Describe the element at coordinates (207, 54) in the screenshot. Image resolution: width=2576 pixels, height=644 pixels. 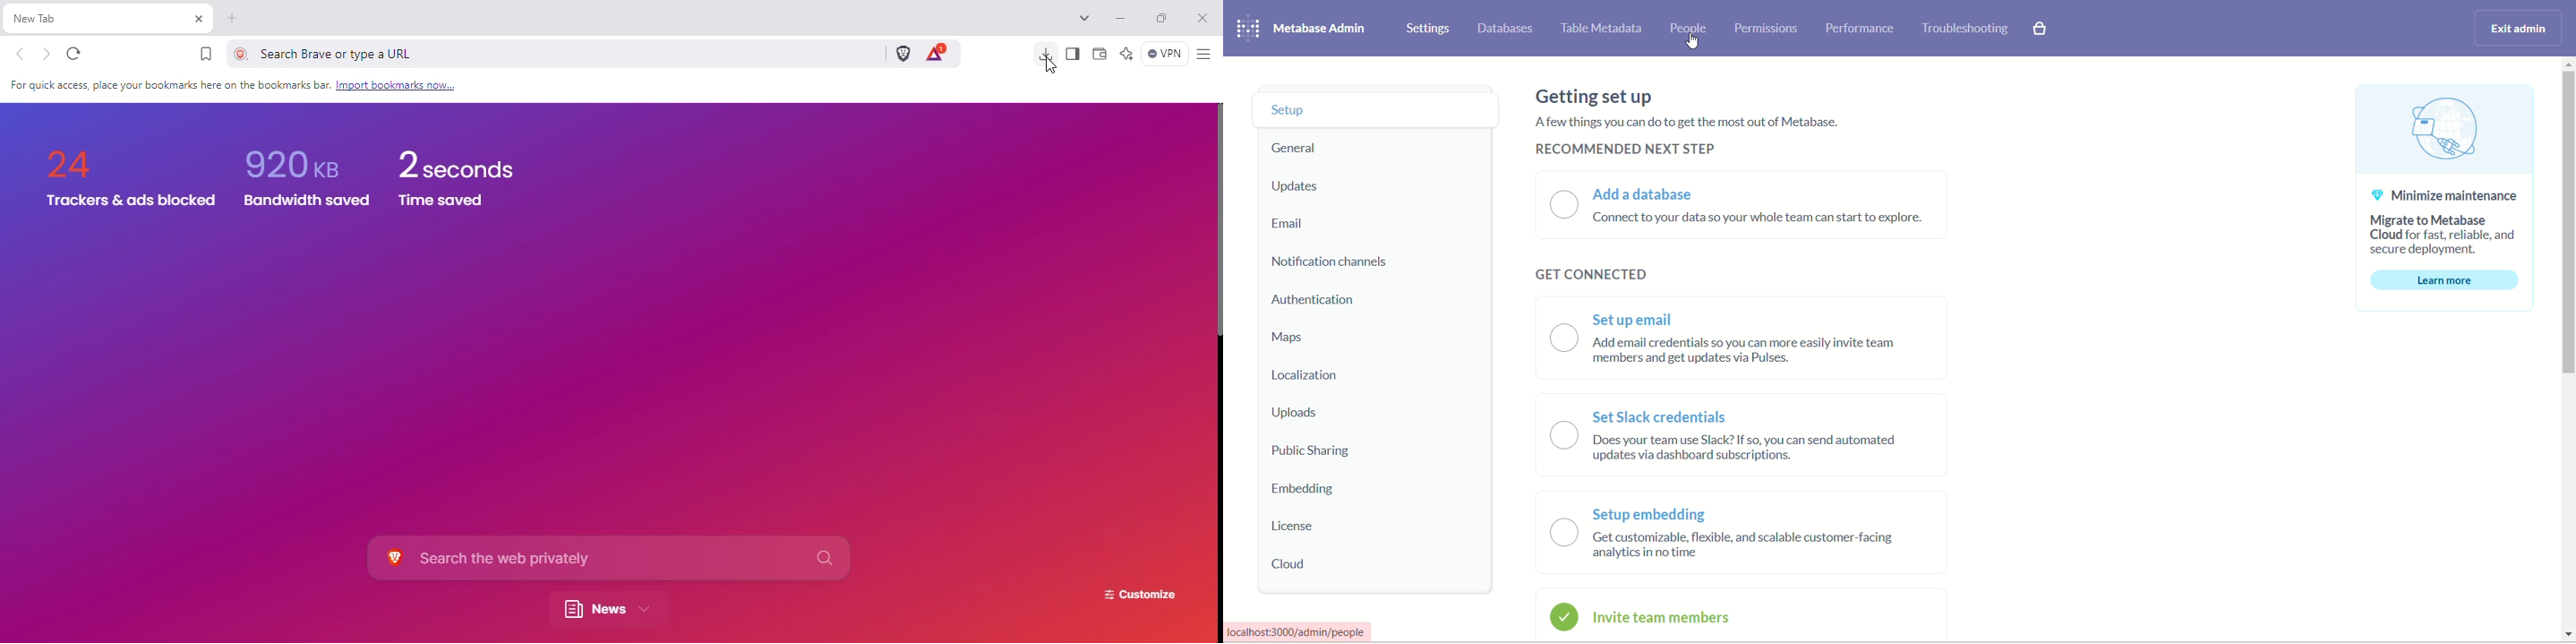
I see `bookmark this tab` at that location.